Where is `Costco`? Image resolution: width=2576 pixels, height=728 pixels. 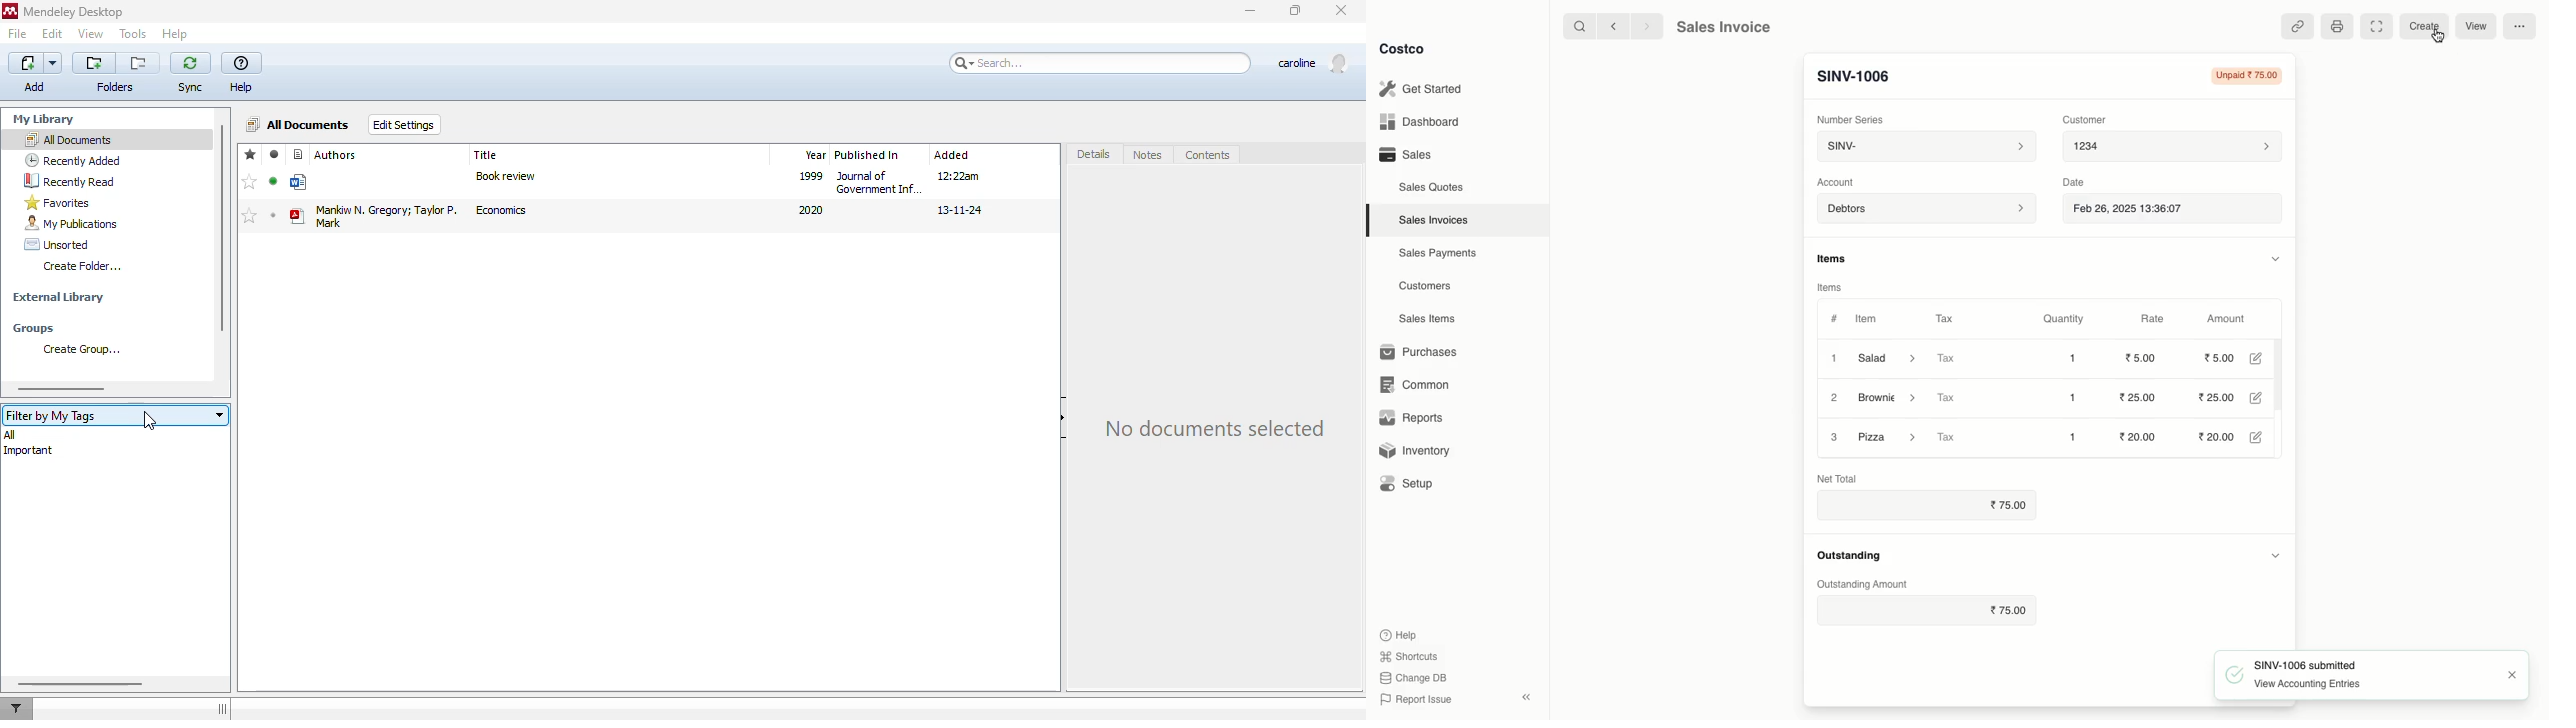
Costco is located at coordinates (1406, 49).